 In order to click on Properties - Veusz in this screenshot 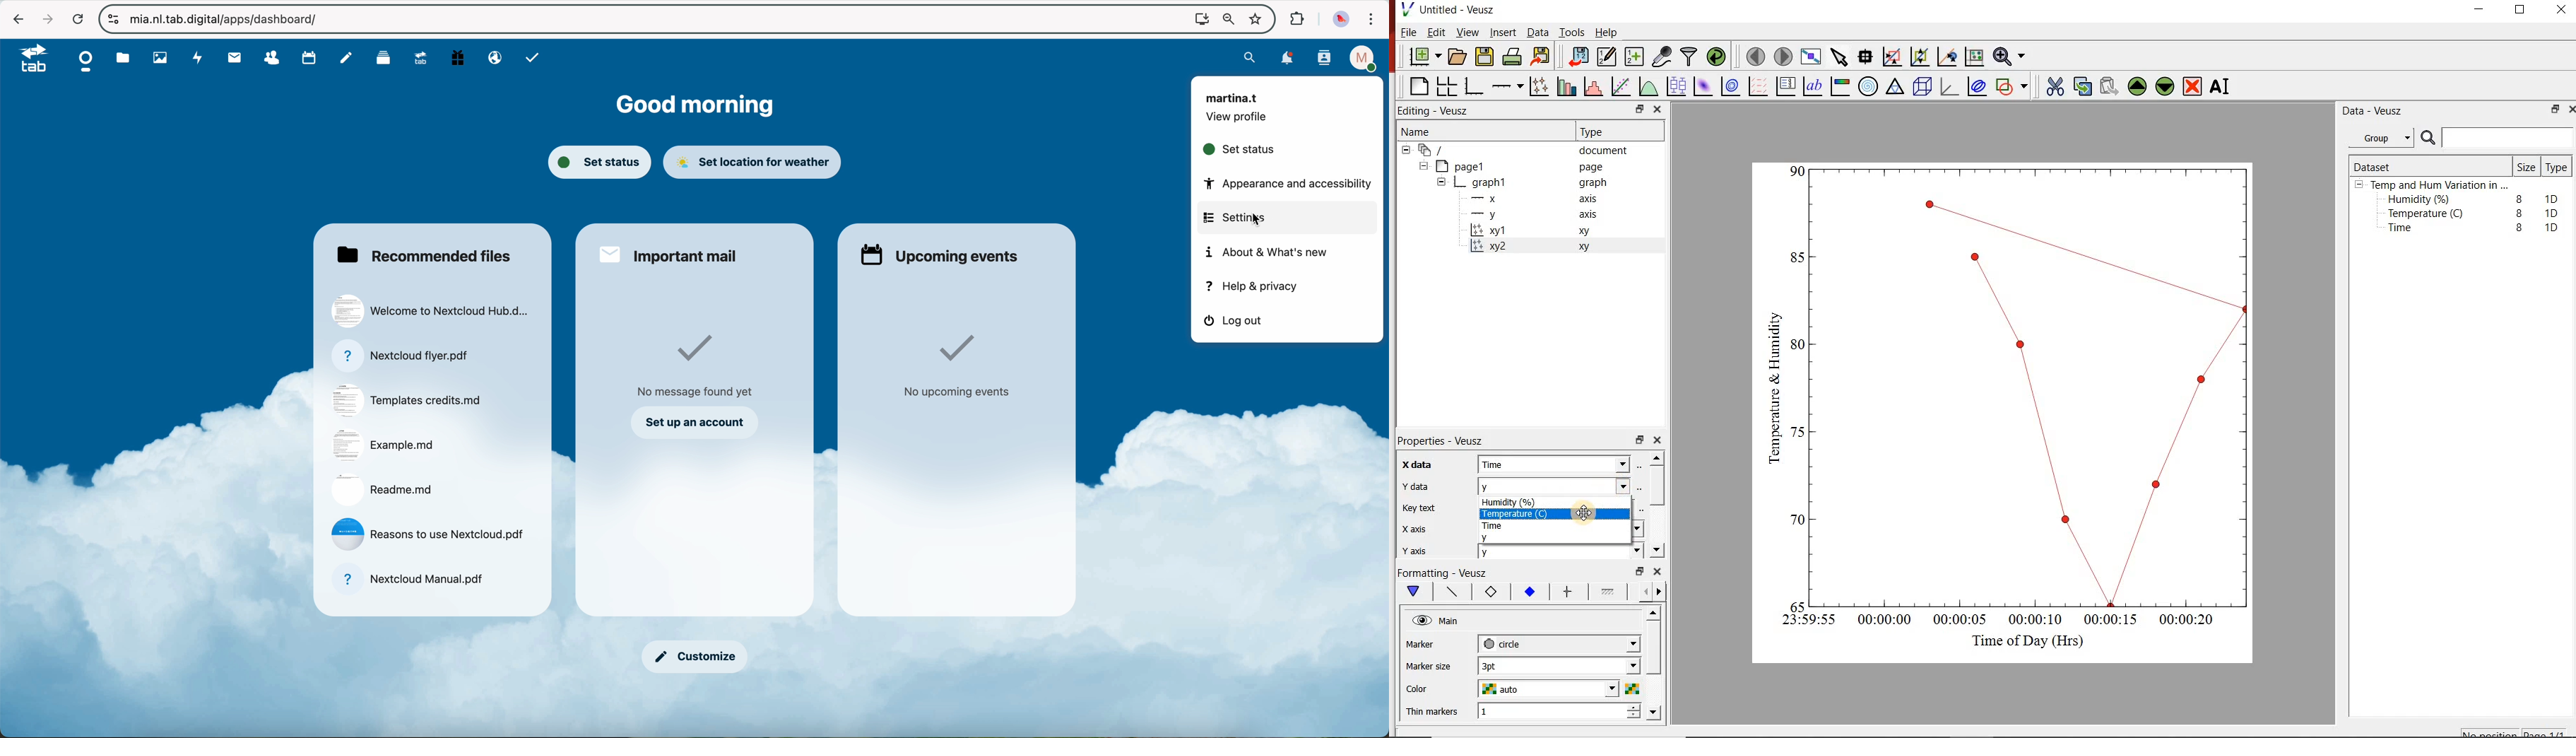, I will do `click(1448, 438)`.